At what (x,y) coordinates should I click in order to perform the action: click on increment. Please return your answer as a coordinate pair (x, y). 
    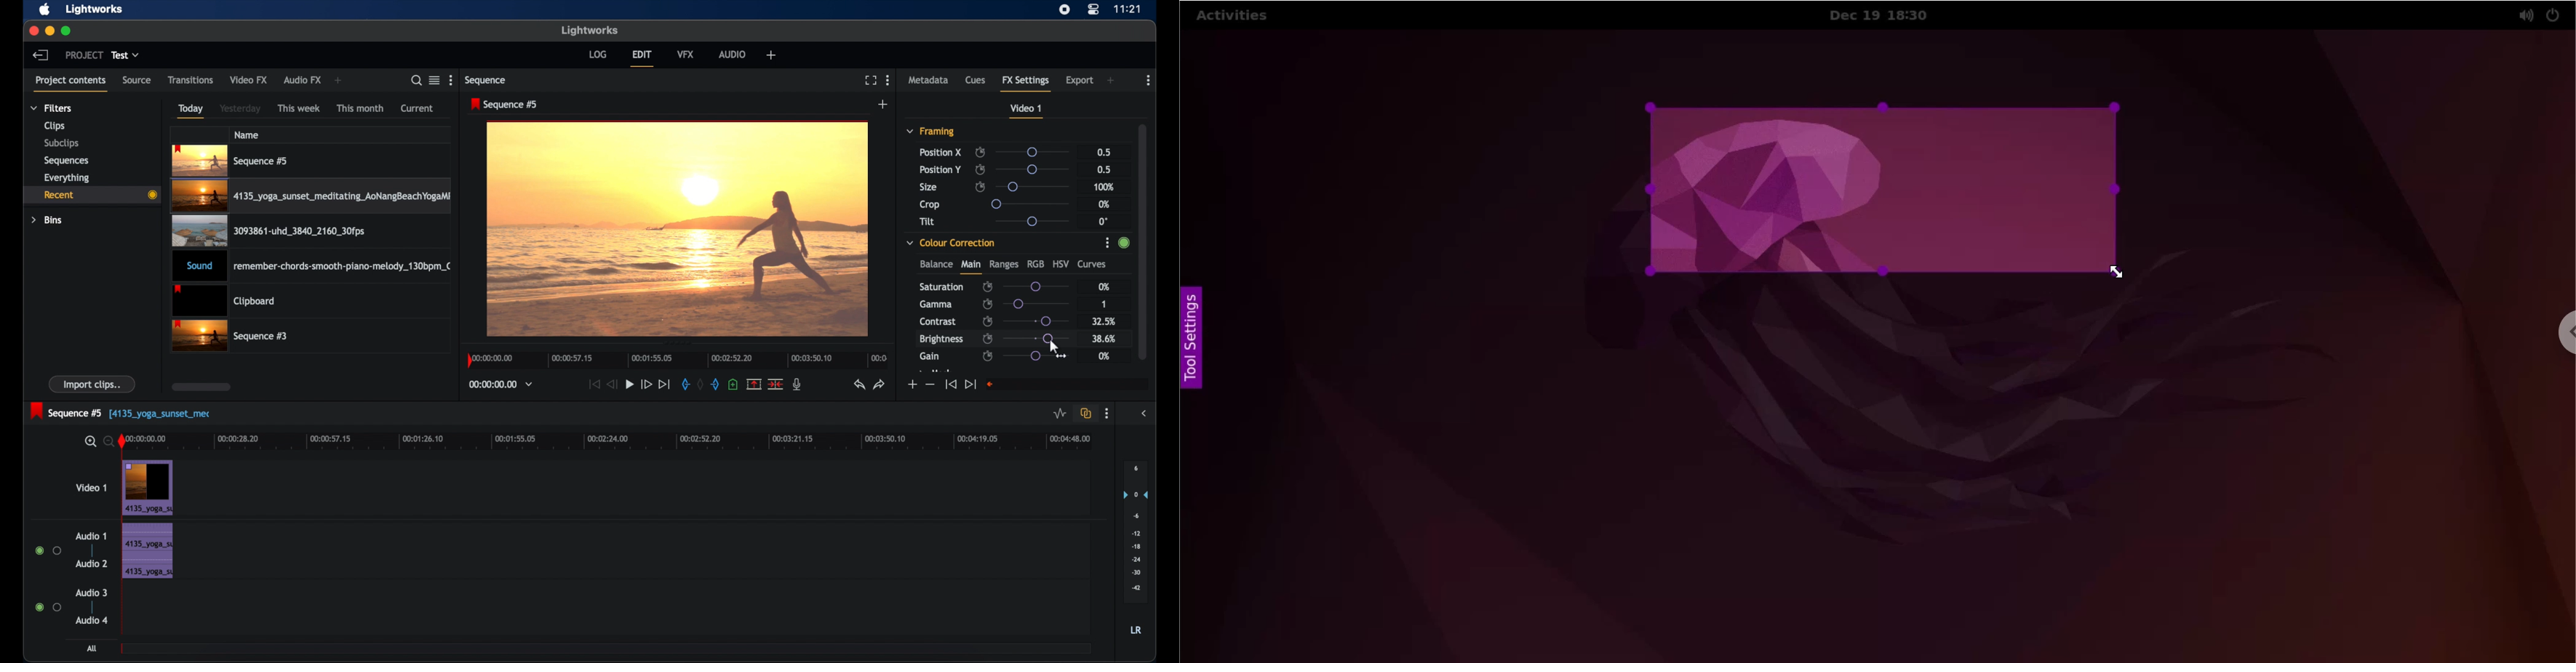
    Looking at the image, I should click on (912, 385).